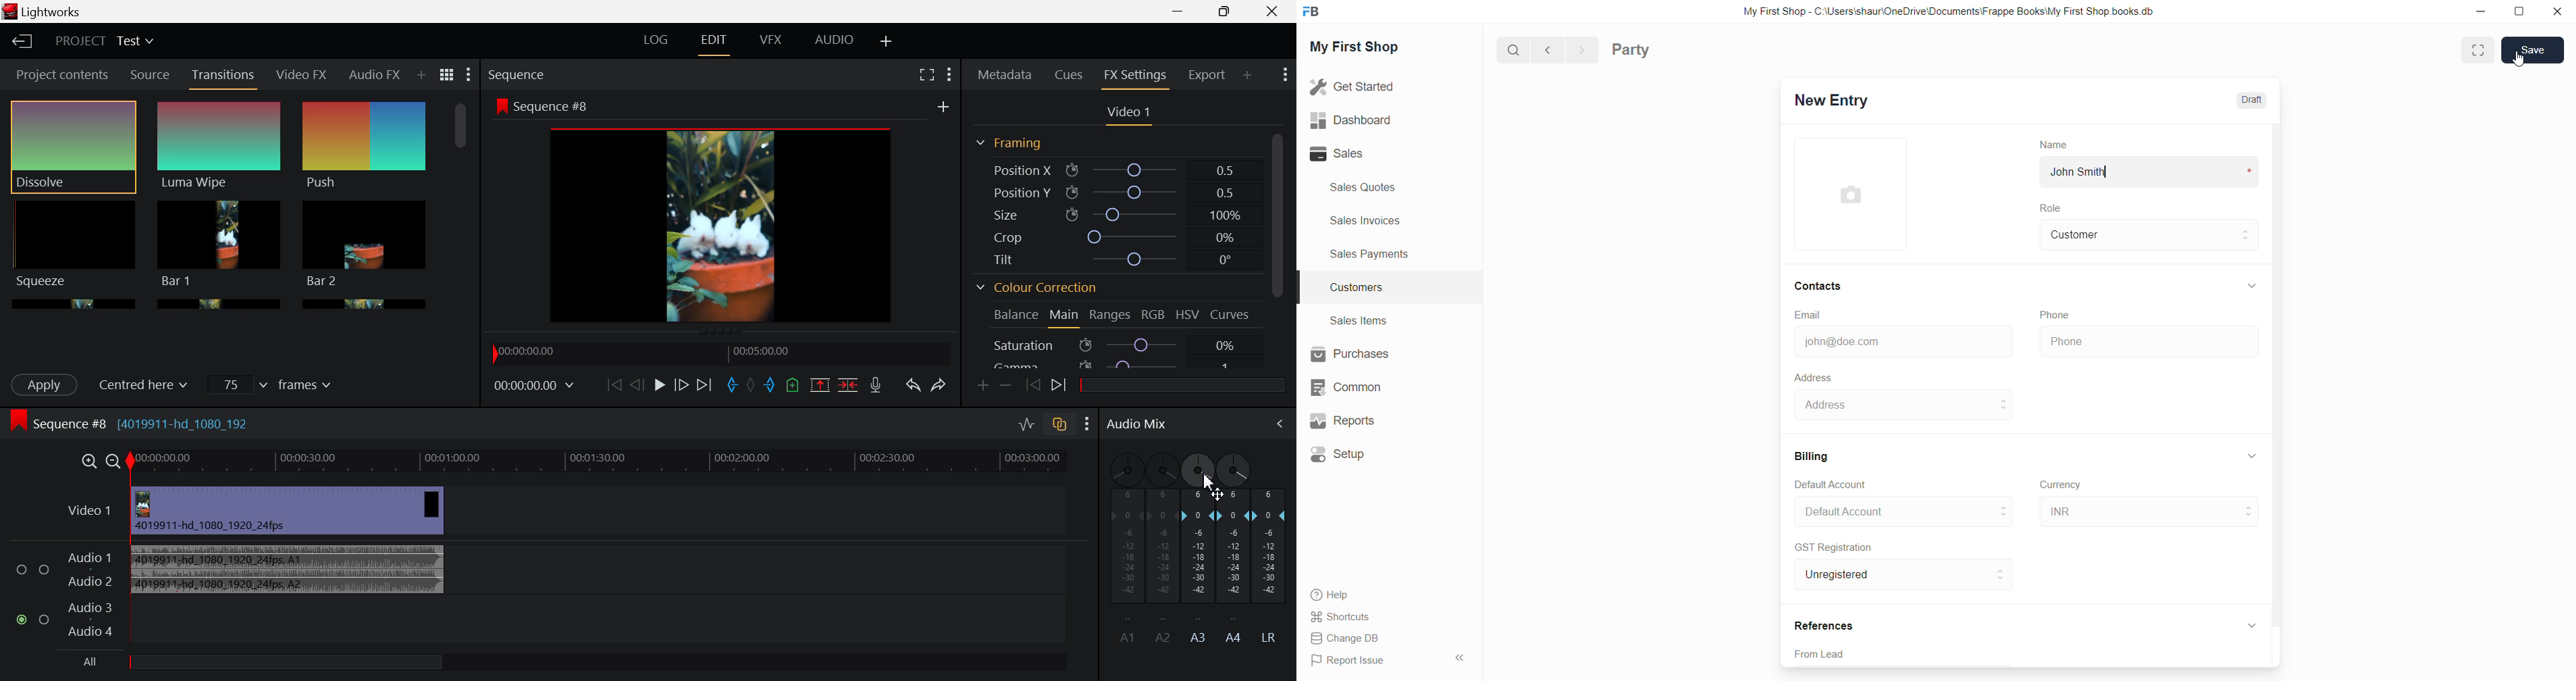 The width and height of the screenshot is (2576, 700). Describe the element at coordinates (1162, 547) in the screenshot. I see `A2 Channel Disabled` at that location.